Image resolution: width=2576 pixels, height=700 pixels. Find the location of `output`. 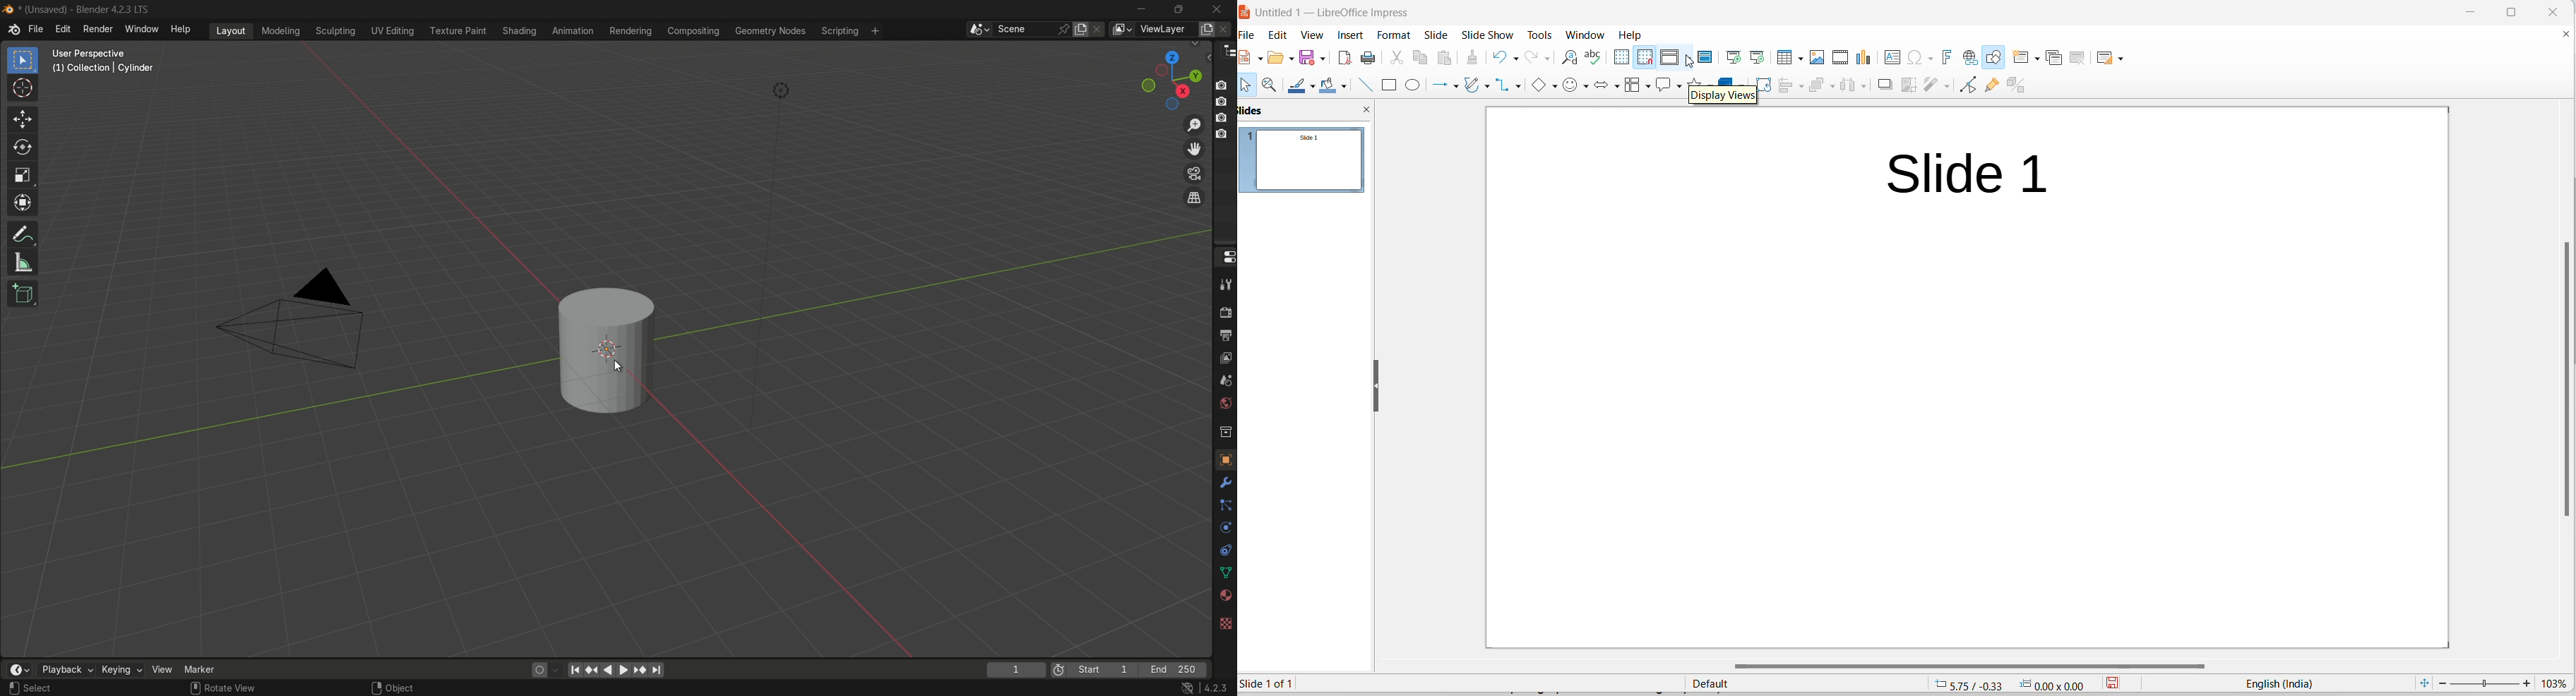

output is located at coordinates (1225, 337).